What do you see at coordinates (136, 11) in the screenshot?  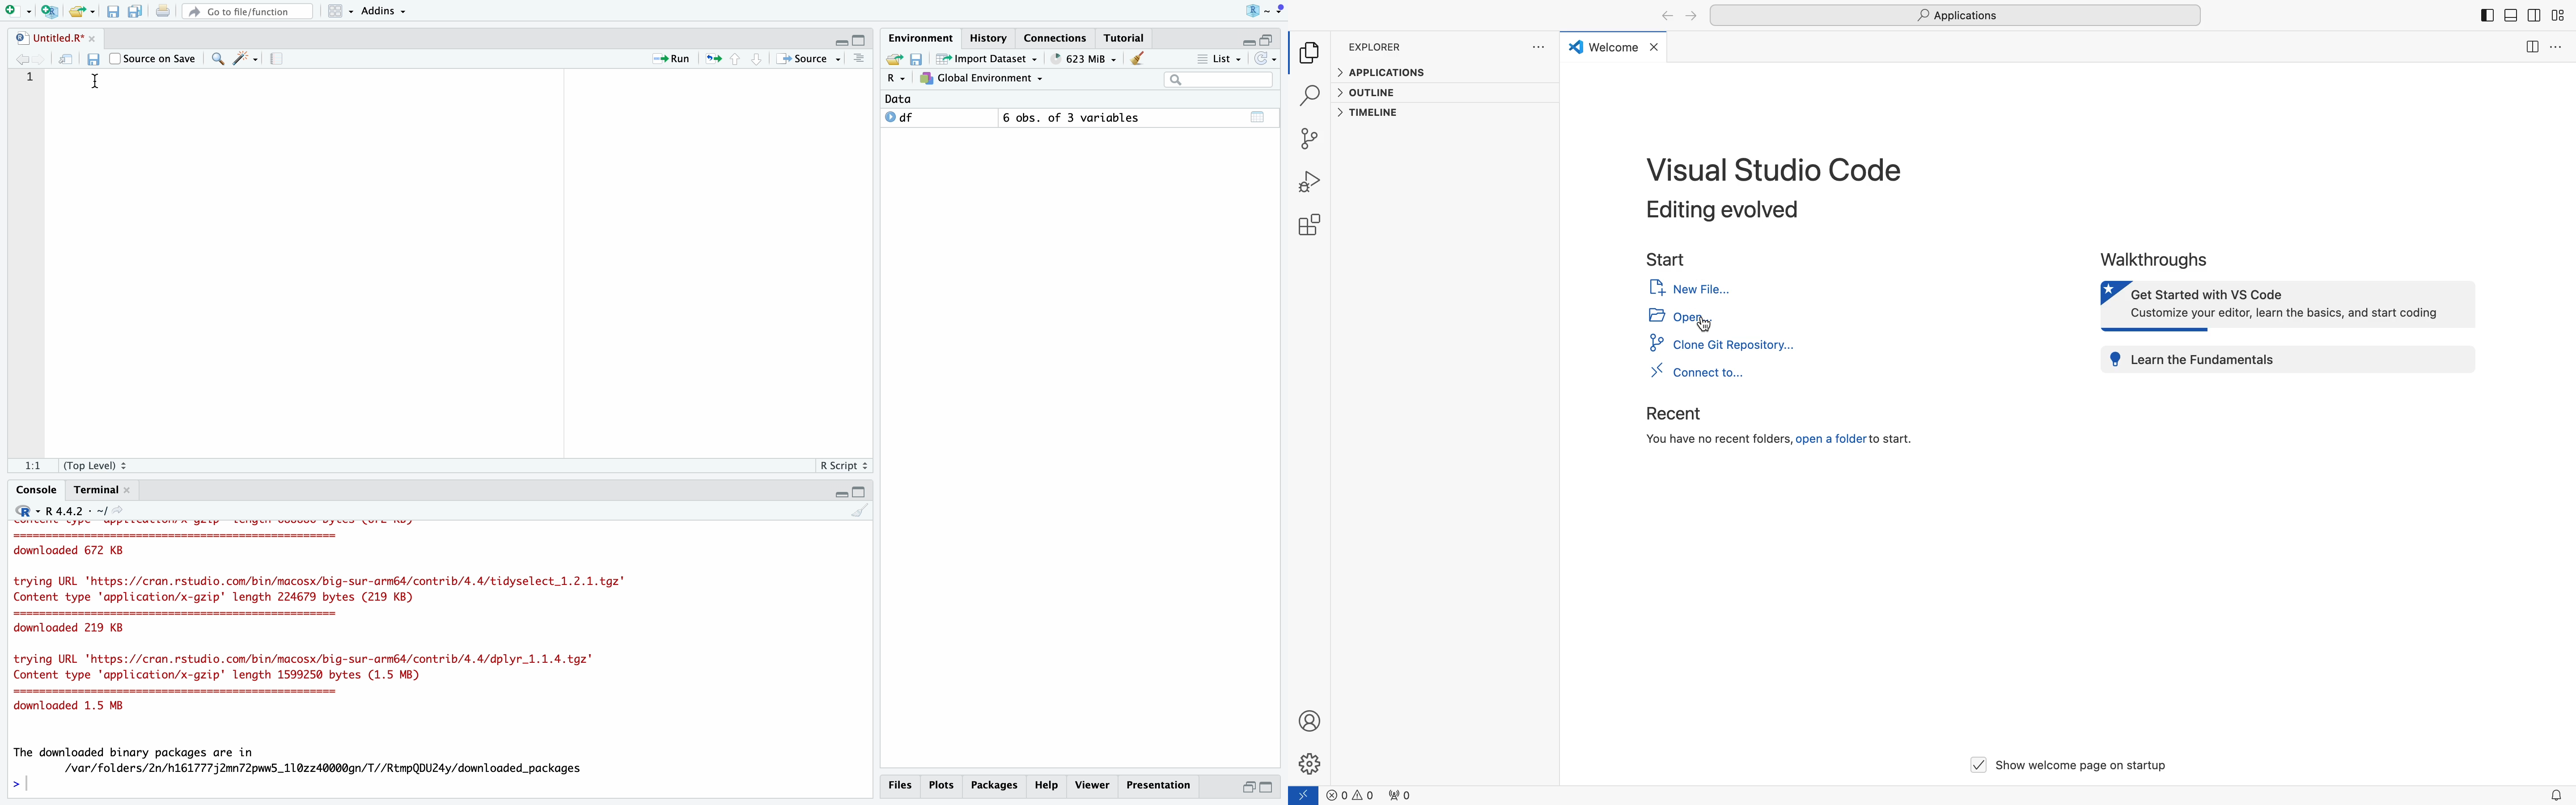 I see `Save all open files` at bounding box center [136, 11].